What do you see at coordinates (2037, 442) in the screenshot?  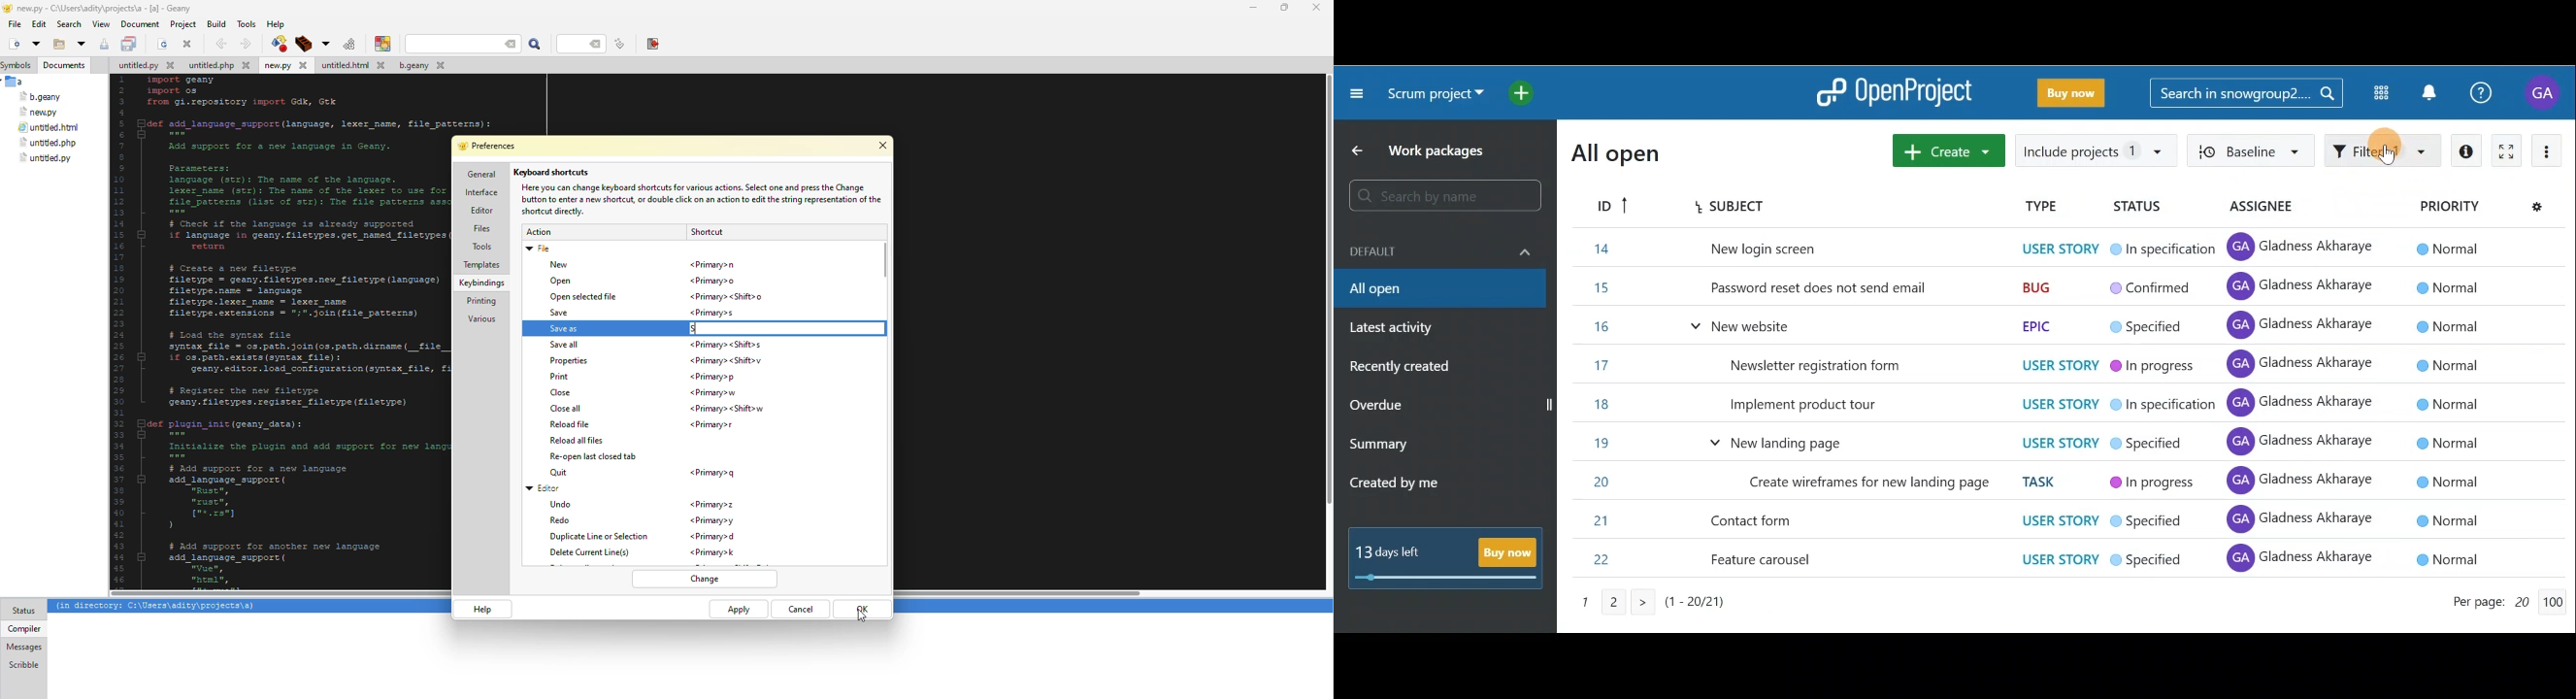 I see `Item 6` at bounding box center [2037, 442].